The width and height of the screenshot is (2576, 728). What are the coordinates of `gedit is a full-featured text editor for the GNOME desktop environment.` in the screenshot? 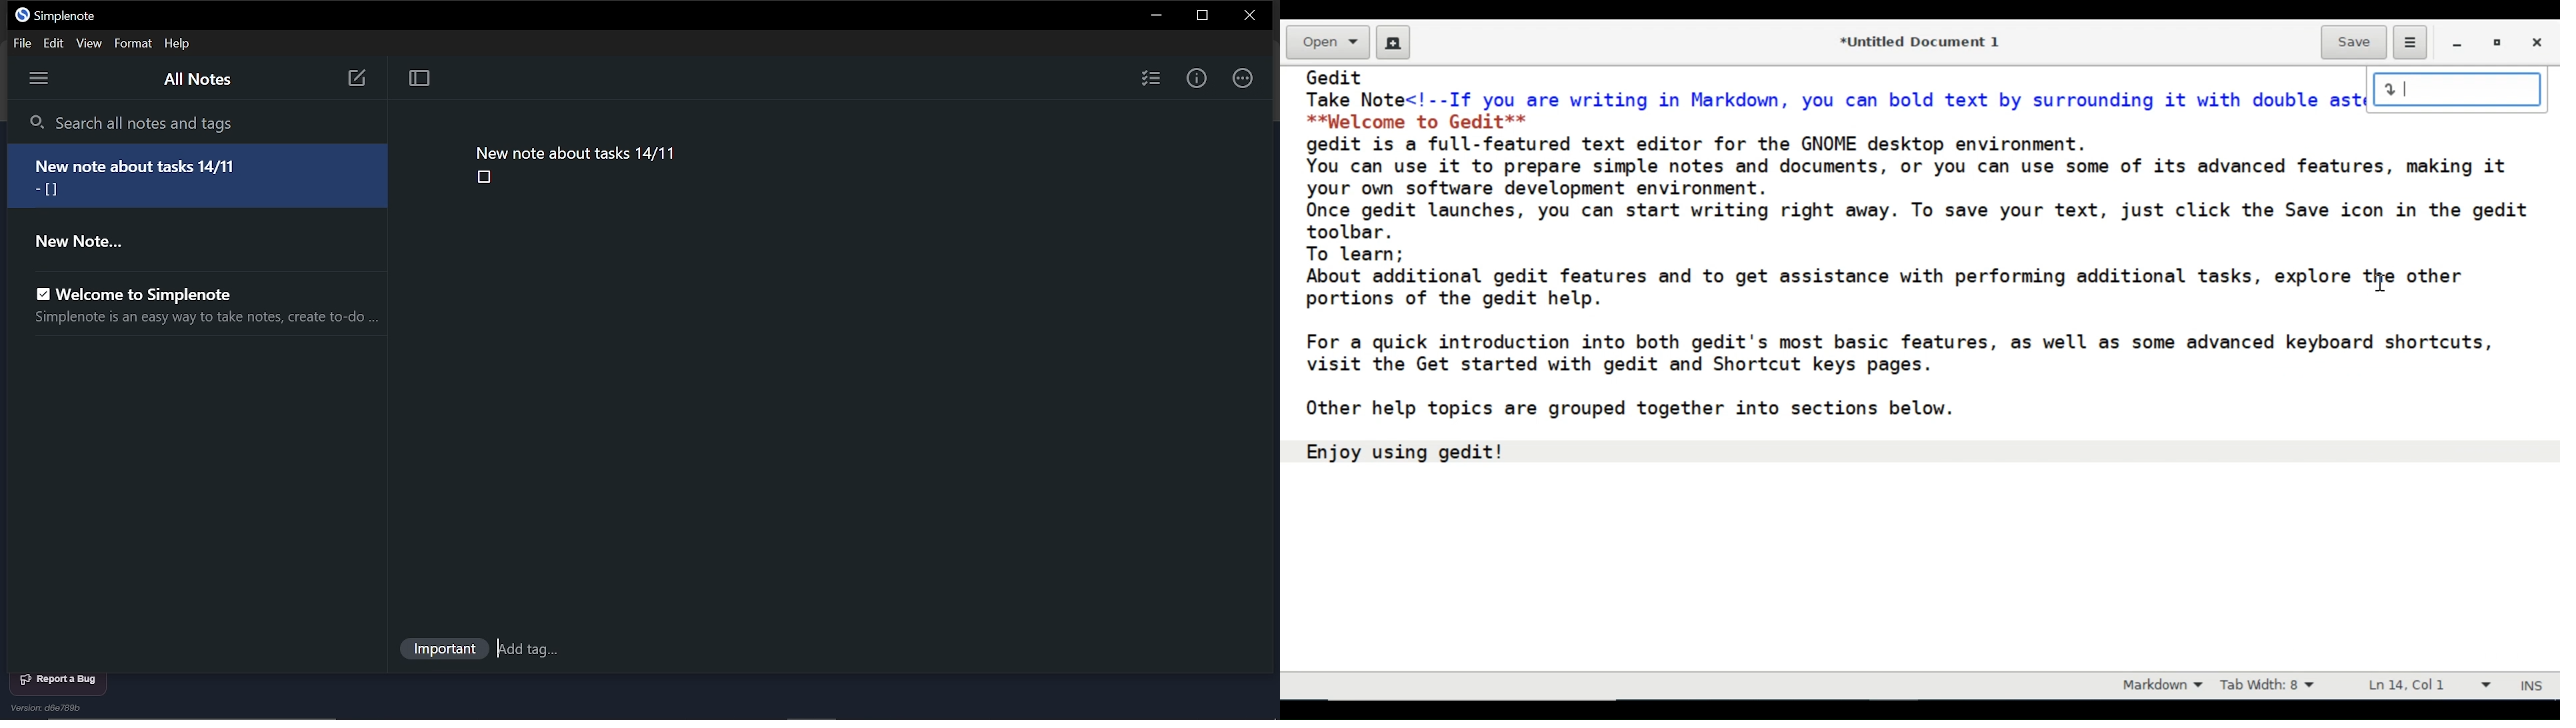 It's located at (1706, 143).